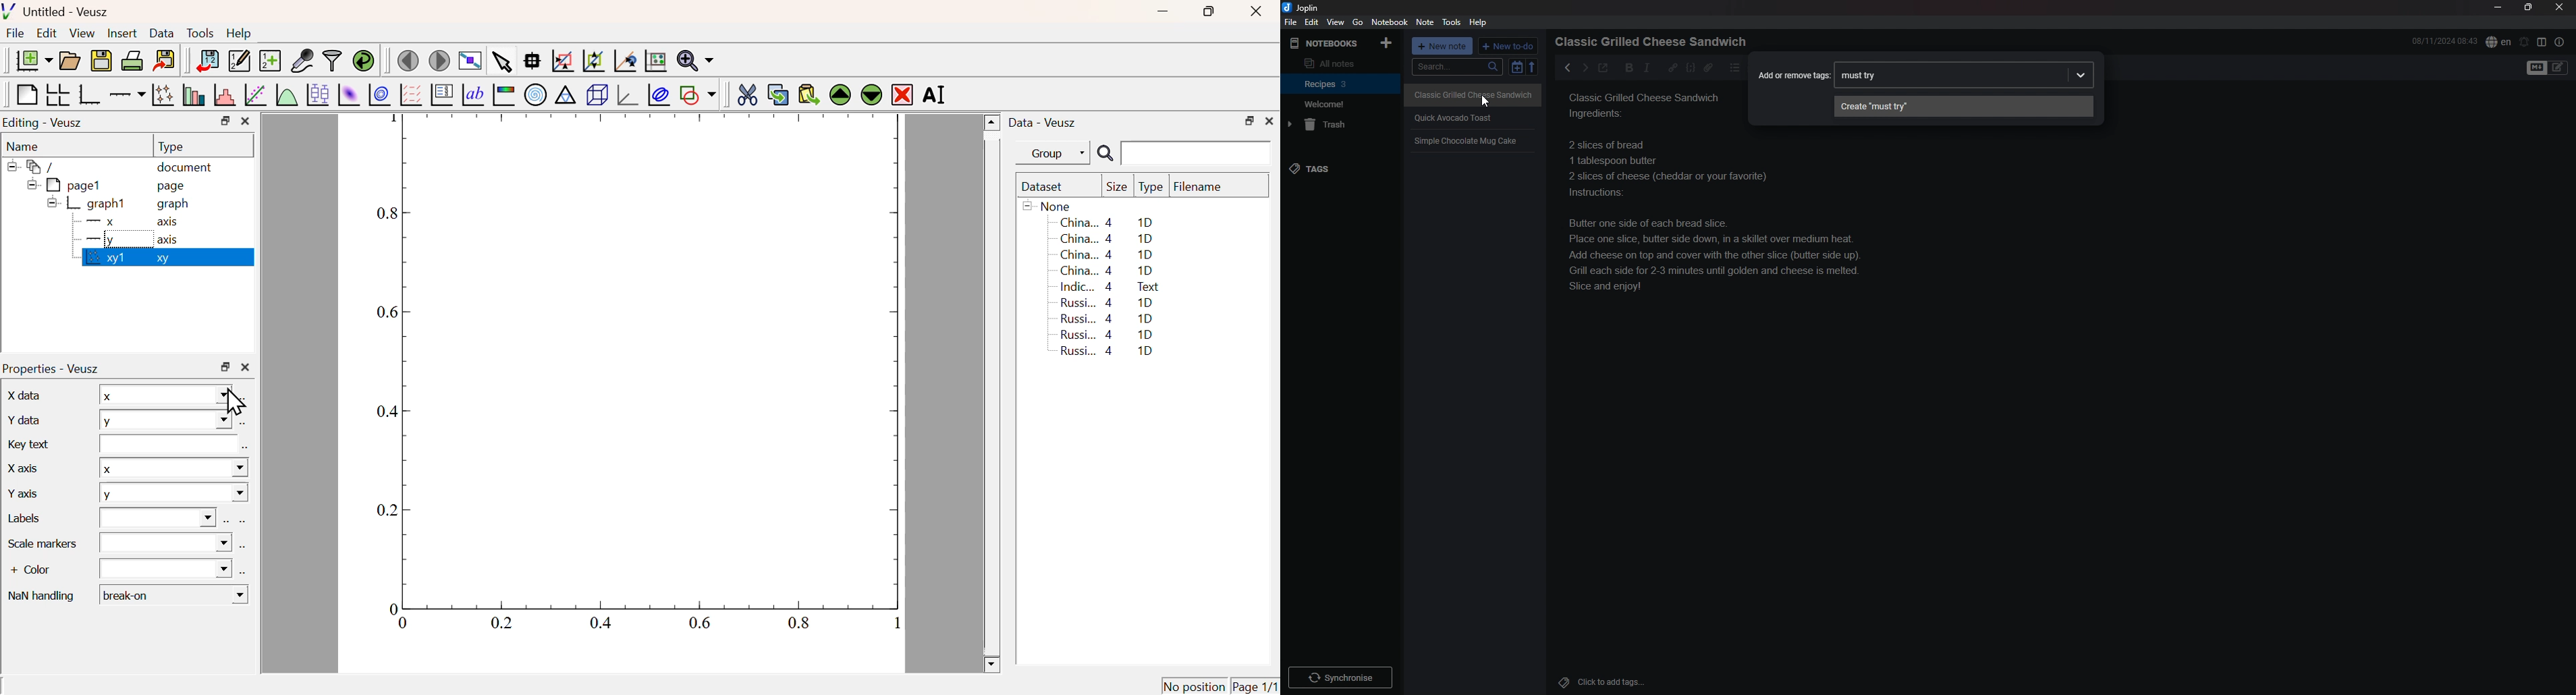 The height and width of the screenshot is (700, 2576). What do you see at coordinates (1311, 22) in the screenshot?
I see `edit` at bounding box center [1311, 22].